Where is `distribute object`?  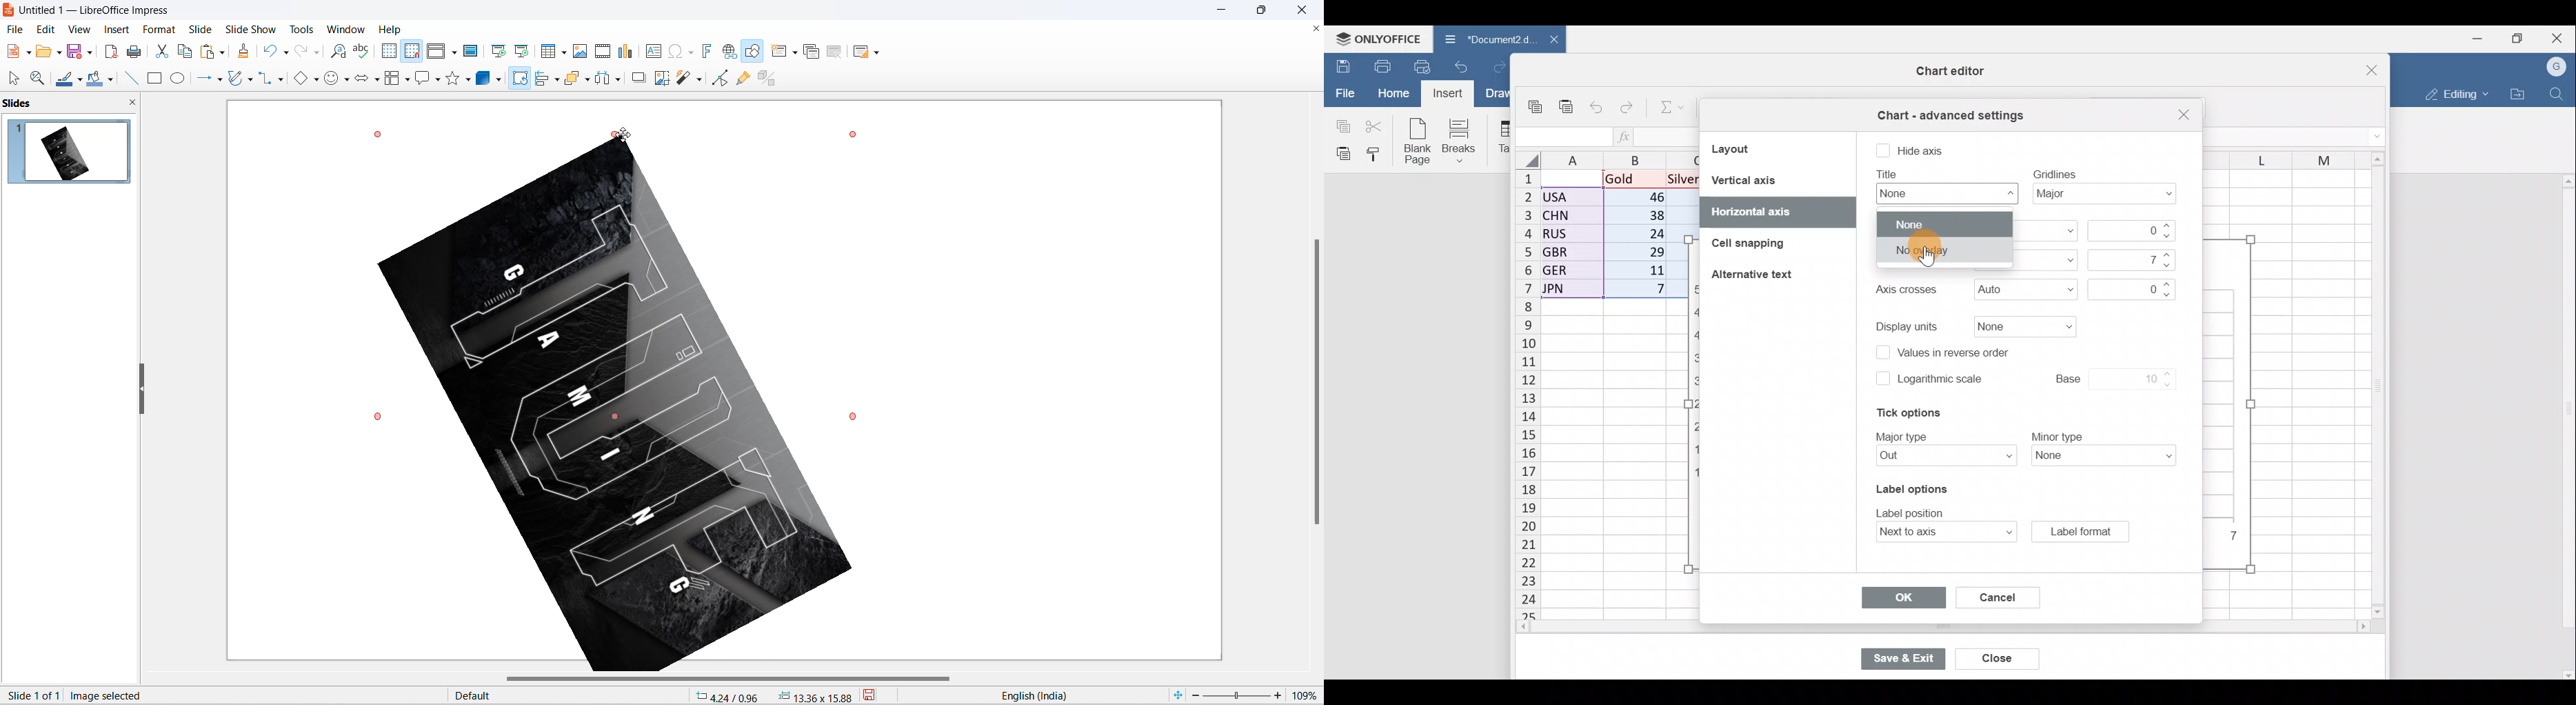
distribute object is located at coordinates (621, 81).